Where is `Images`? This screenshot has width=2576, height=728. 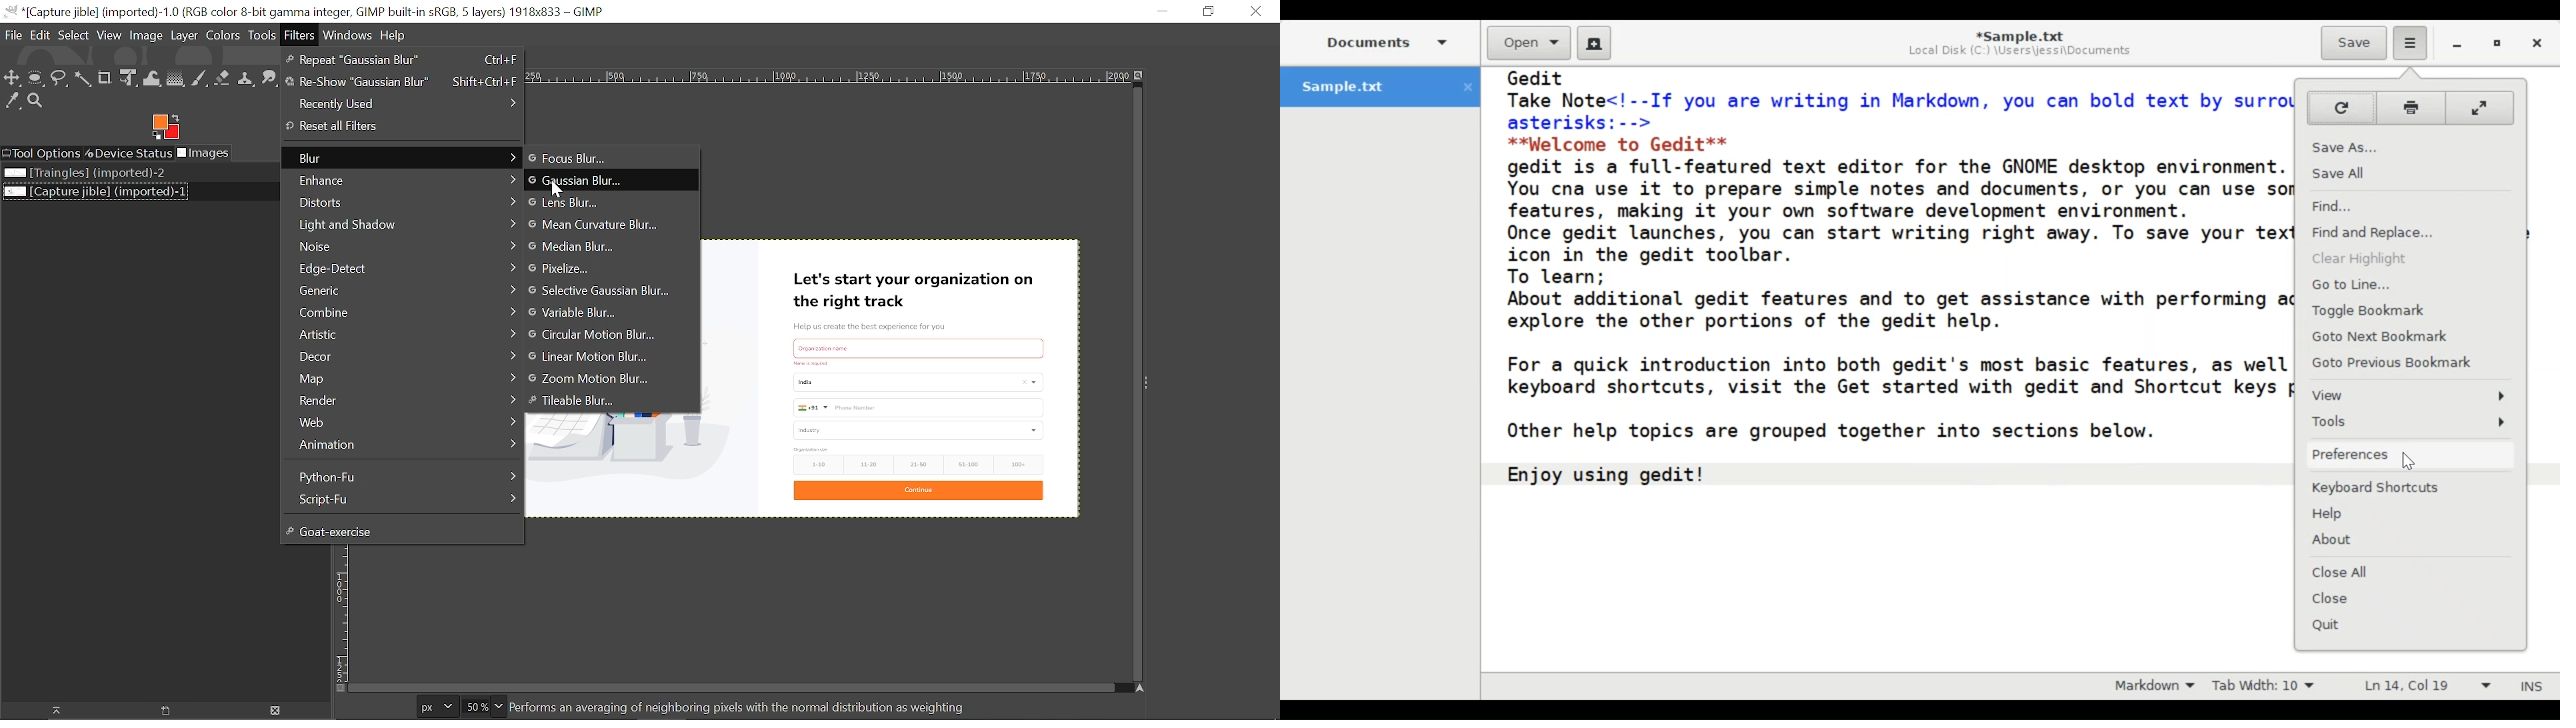
Images is located at coordinates (205, 153).